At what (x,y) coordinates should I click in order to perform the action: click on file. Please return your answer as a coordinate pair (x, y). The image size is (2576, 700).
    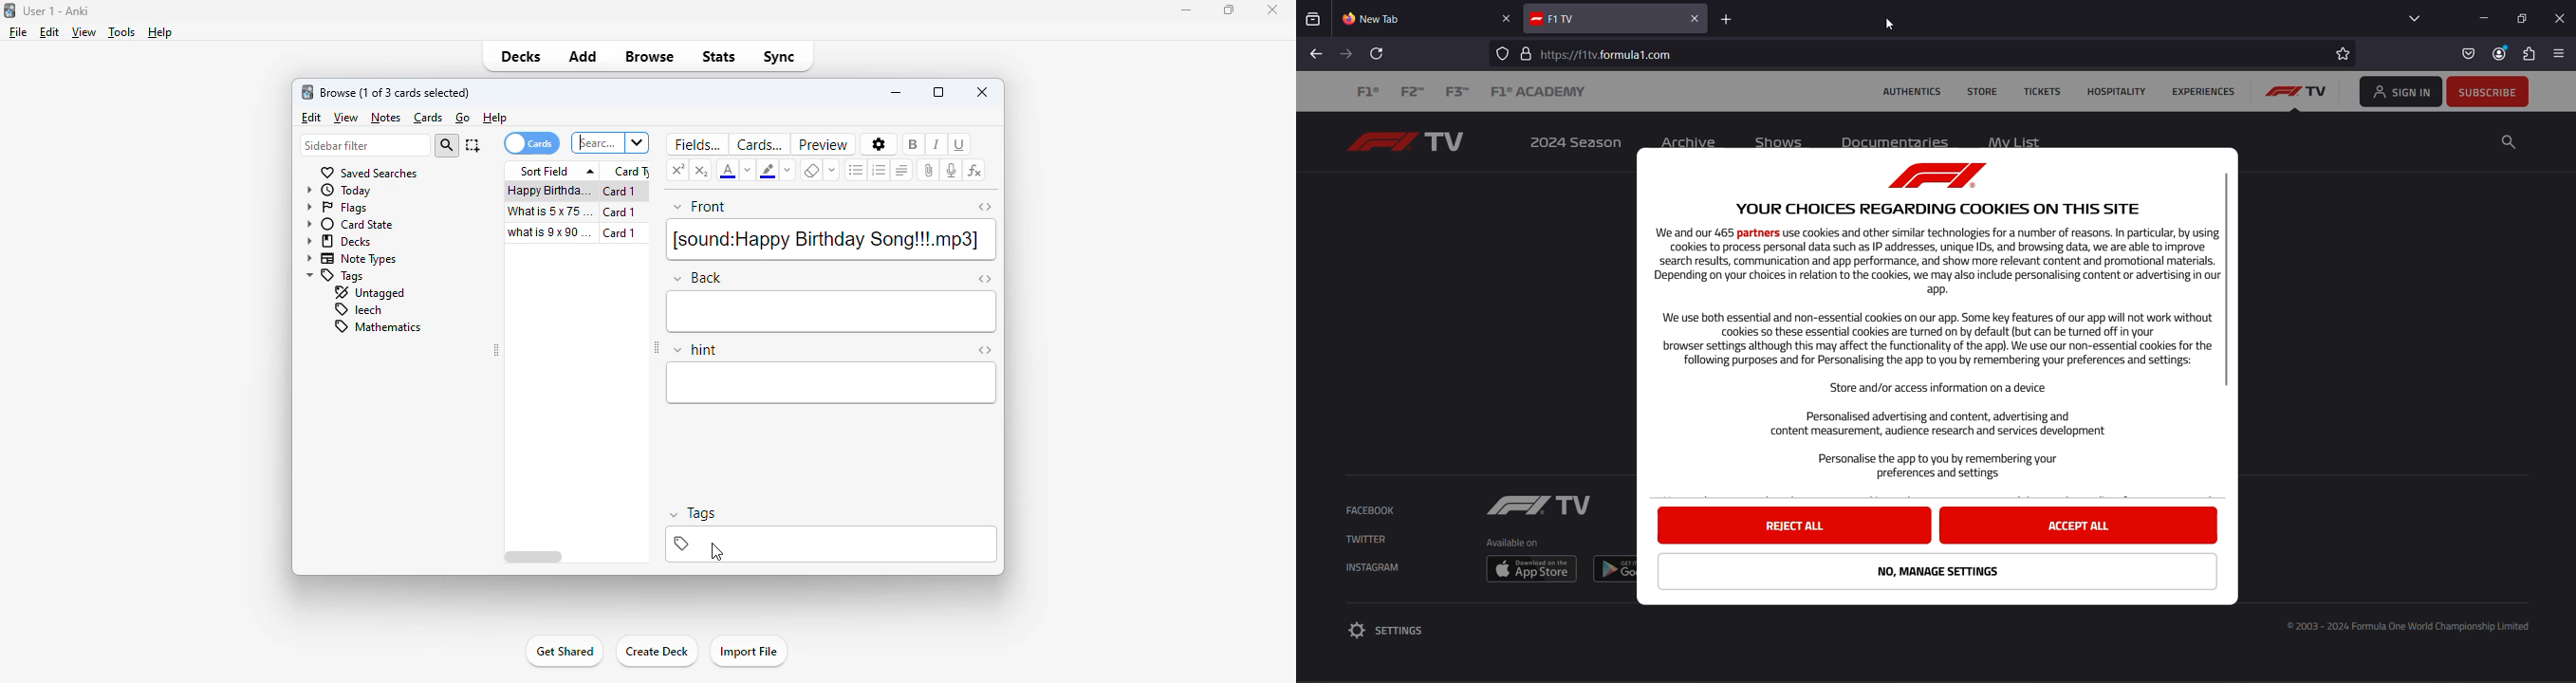
    Looking at the image, I should click on (18, 32).